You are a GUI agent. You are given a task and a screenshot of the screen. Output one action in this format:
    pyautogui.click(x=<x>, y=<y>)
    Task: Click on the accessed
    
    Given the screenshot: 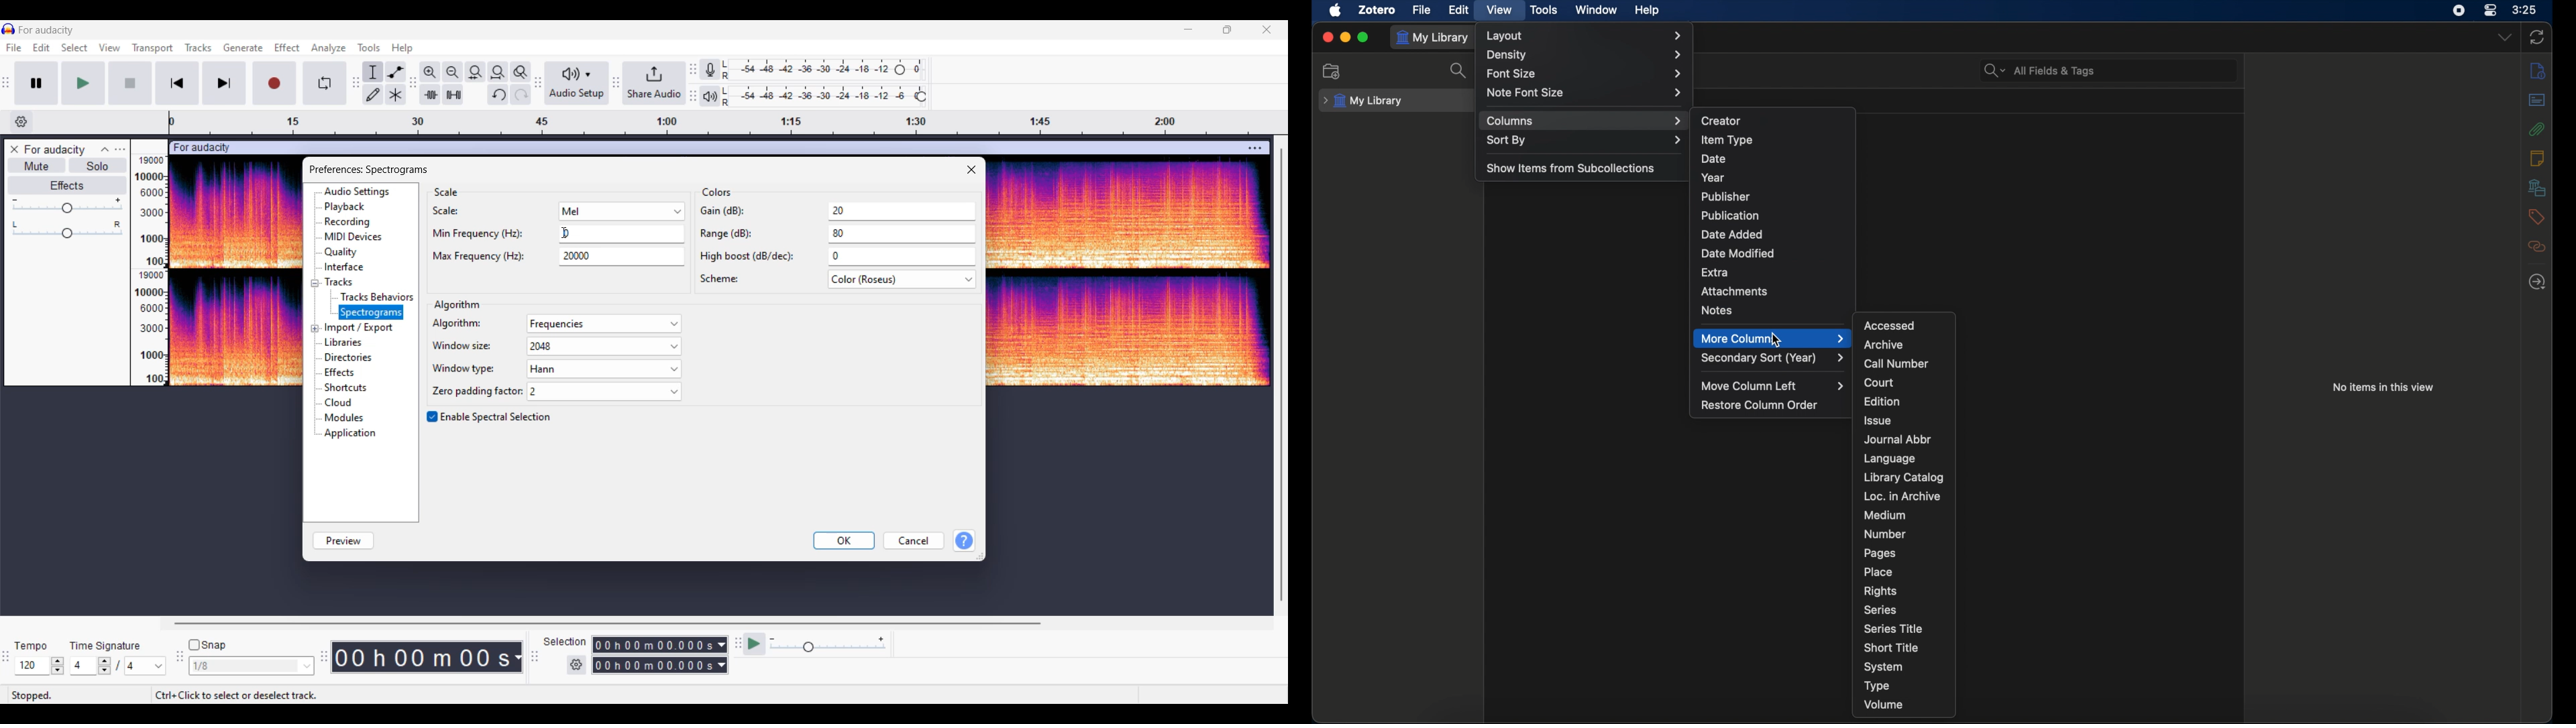 What is the action you would take?
    pyautogui.click(x=1890, y=325)
    